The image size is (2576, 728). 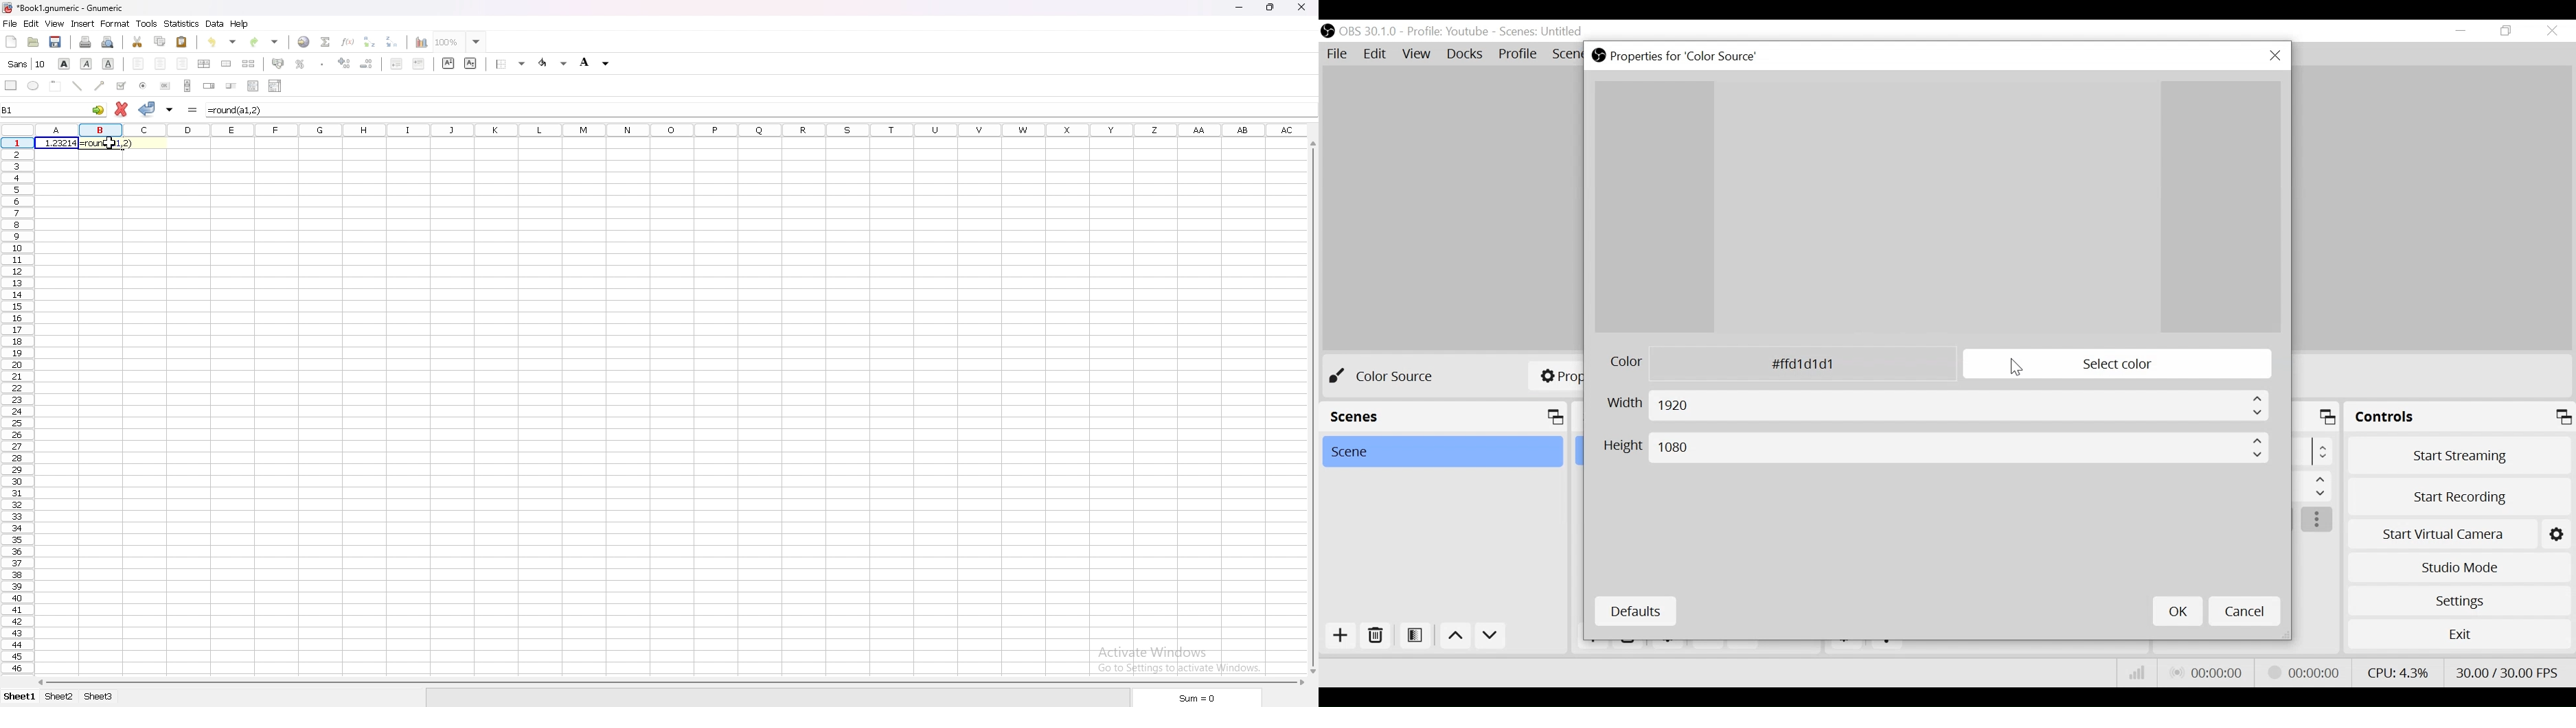 I want to click on open, so click(x=34, y=42).